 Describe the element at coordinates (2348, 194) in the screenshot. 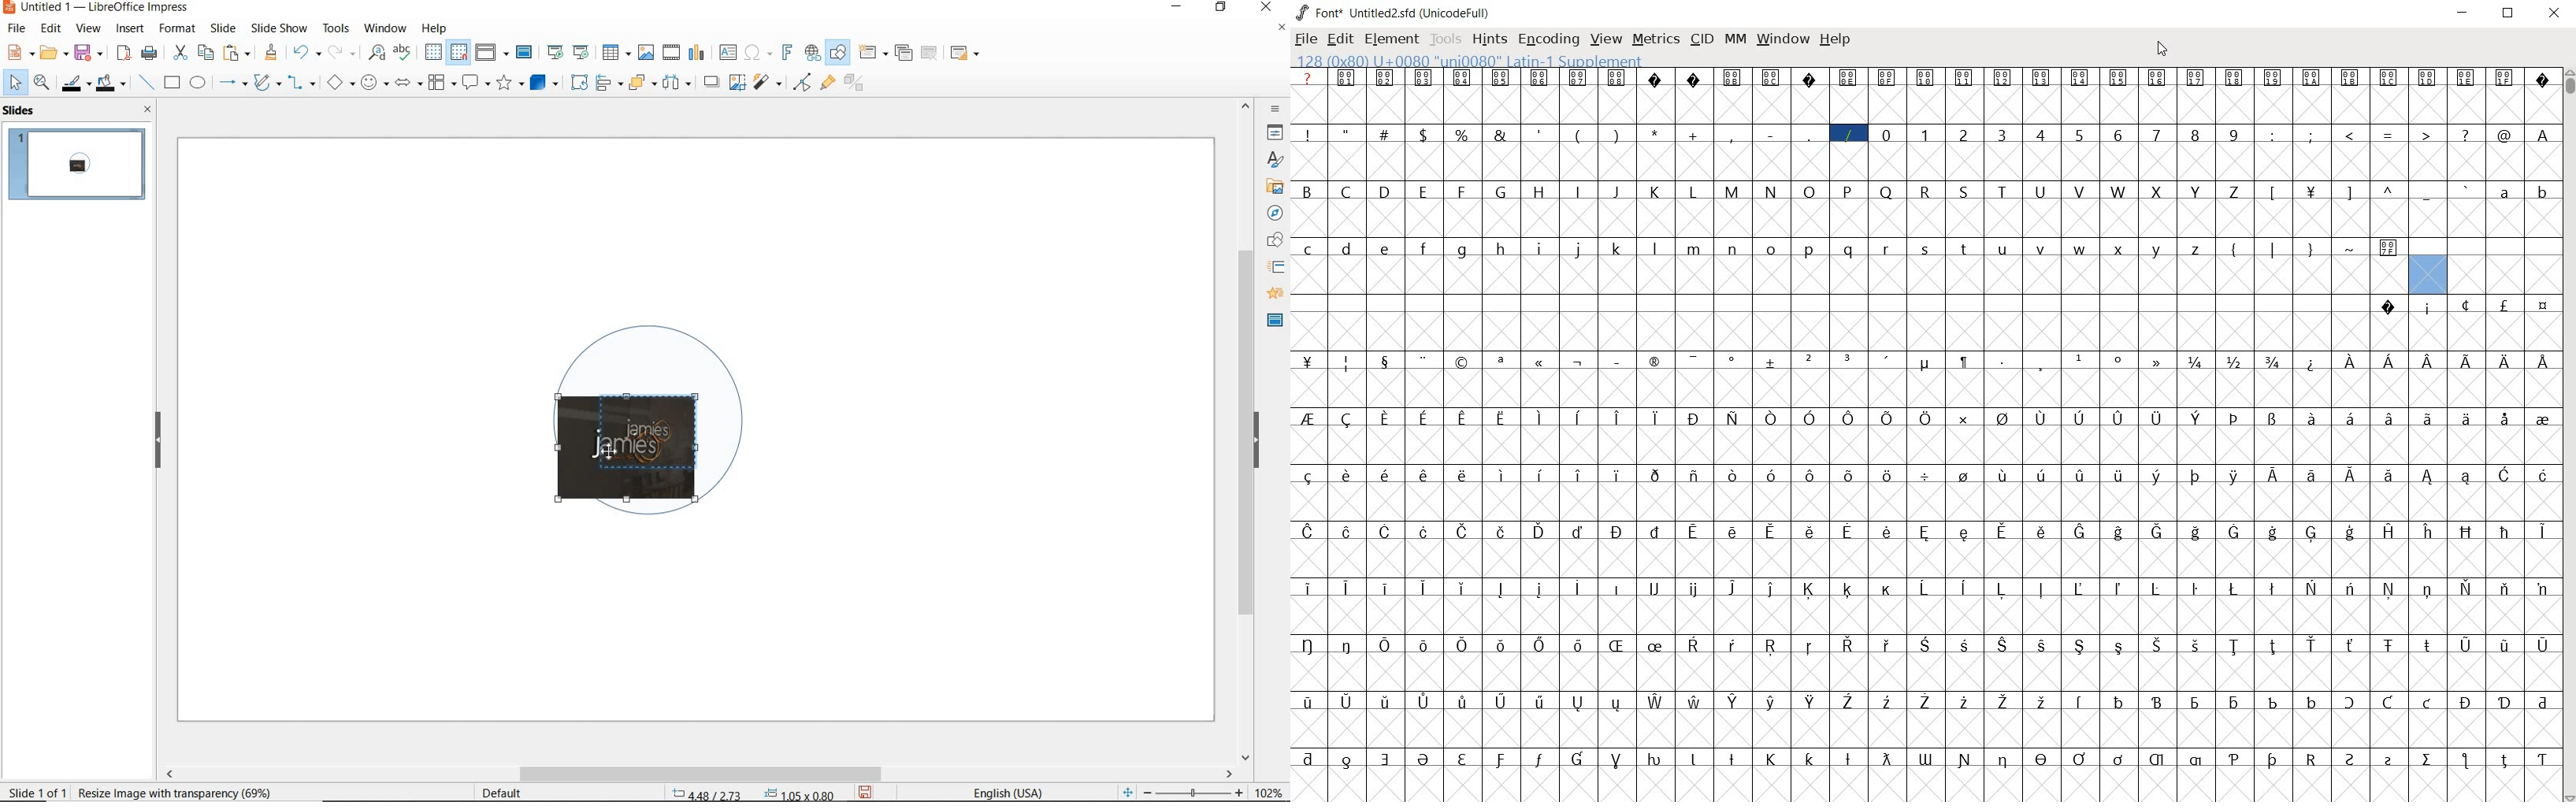

I see `glyph` at that location.